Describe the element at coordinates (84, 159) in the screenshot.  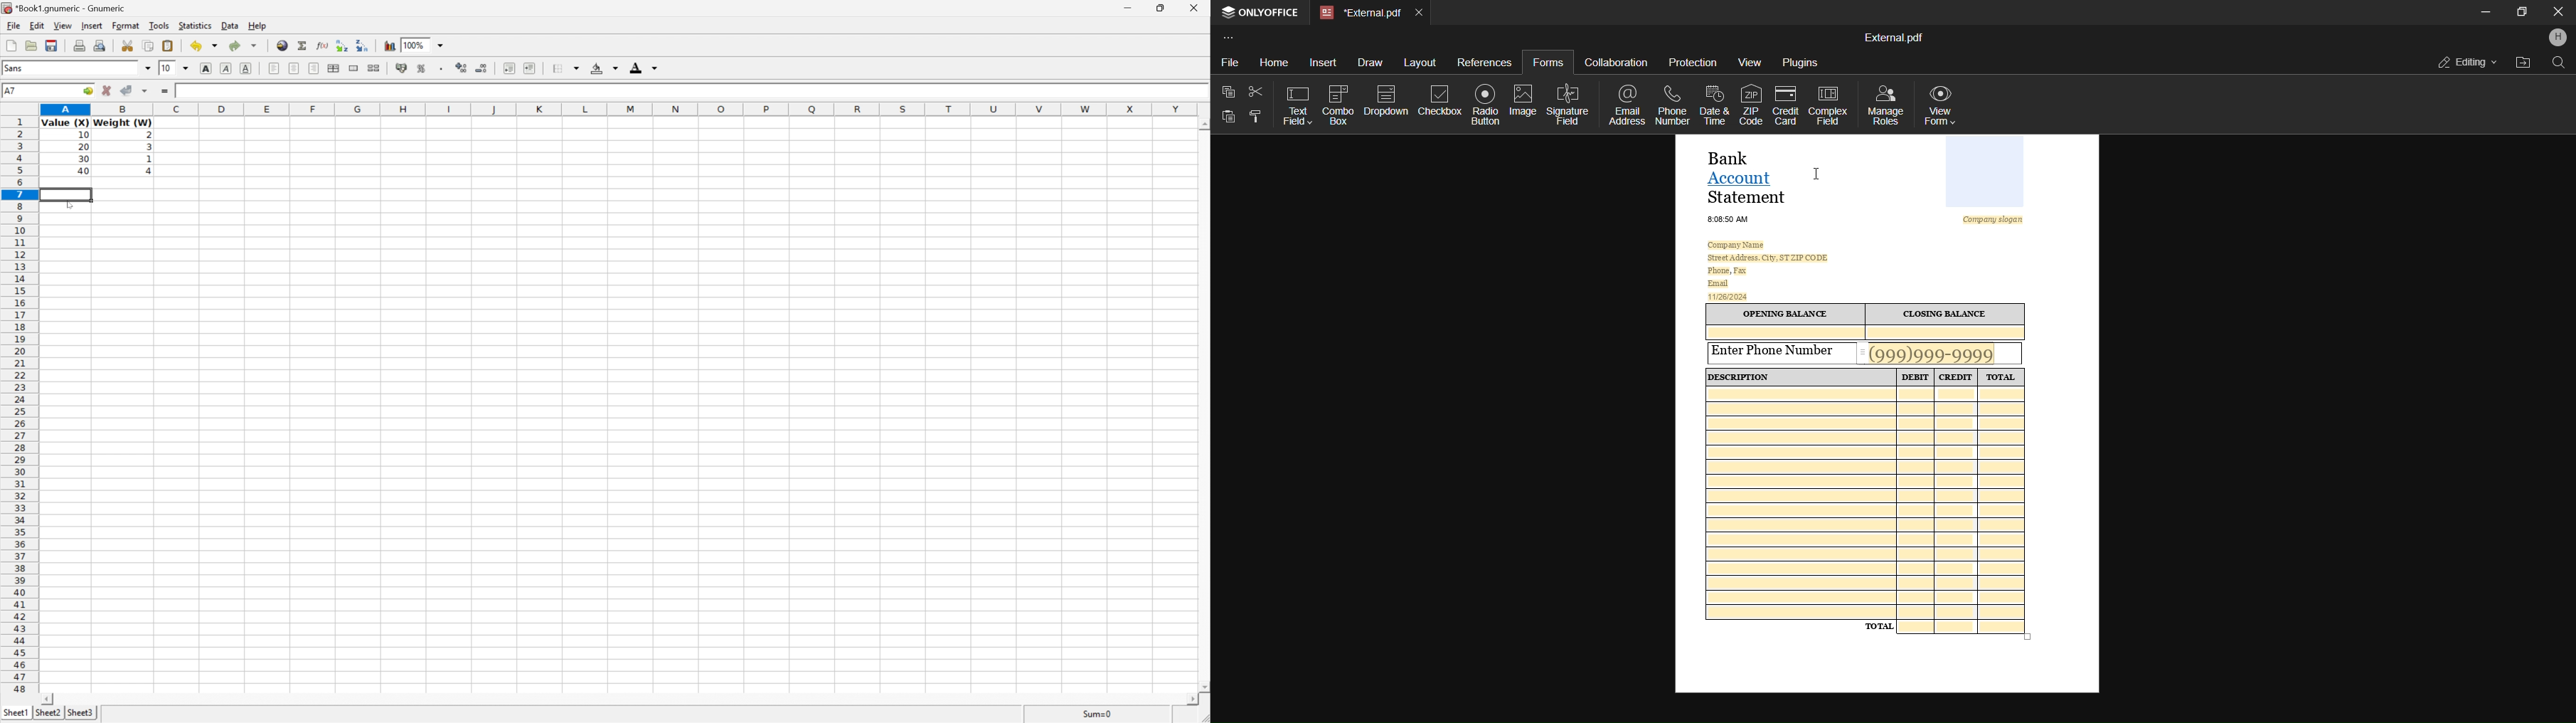
I see `30` at that location.